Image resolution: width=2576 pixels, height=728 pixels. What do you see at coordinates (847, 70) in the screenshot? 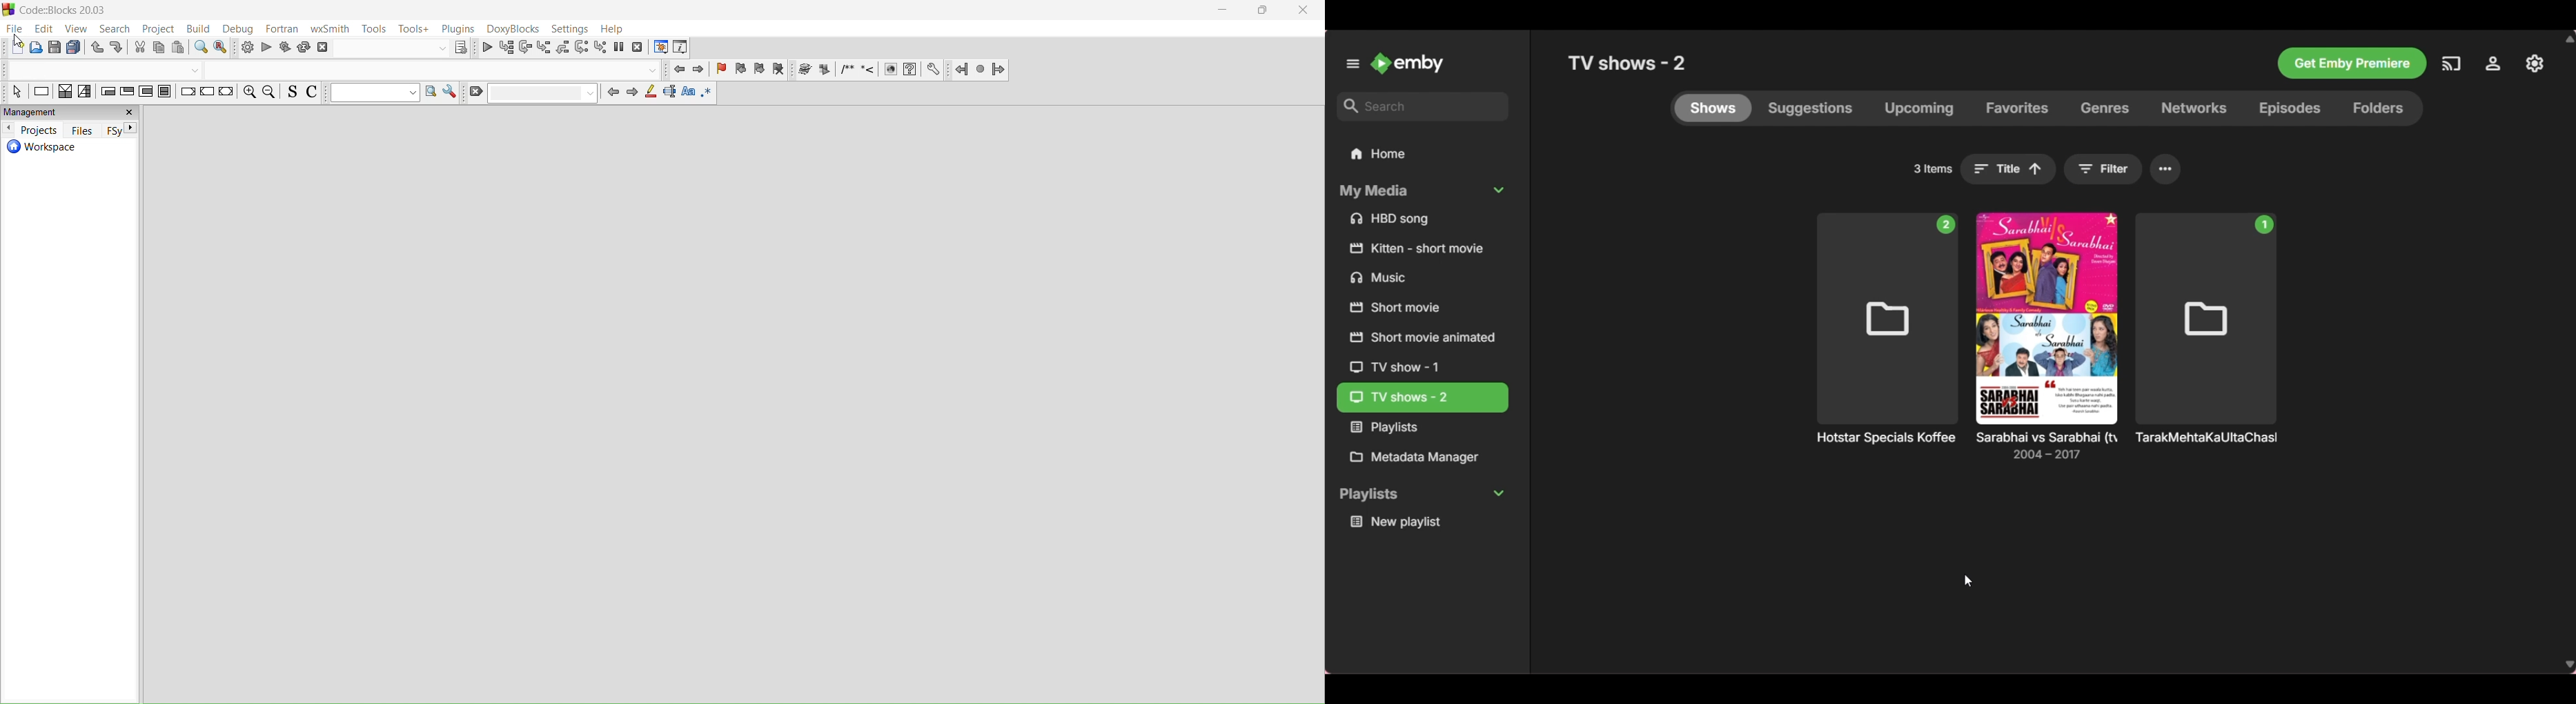
I see `Insert comment block` at bounding box center [847, 70].